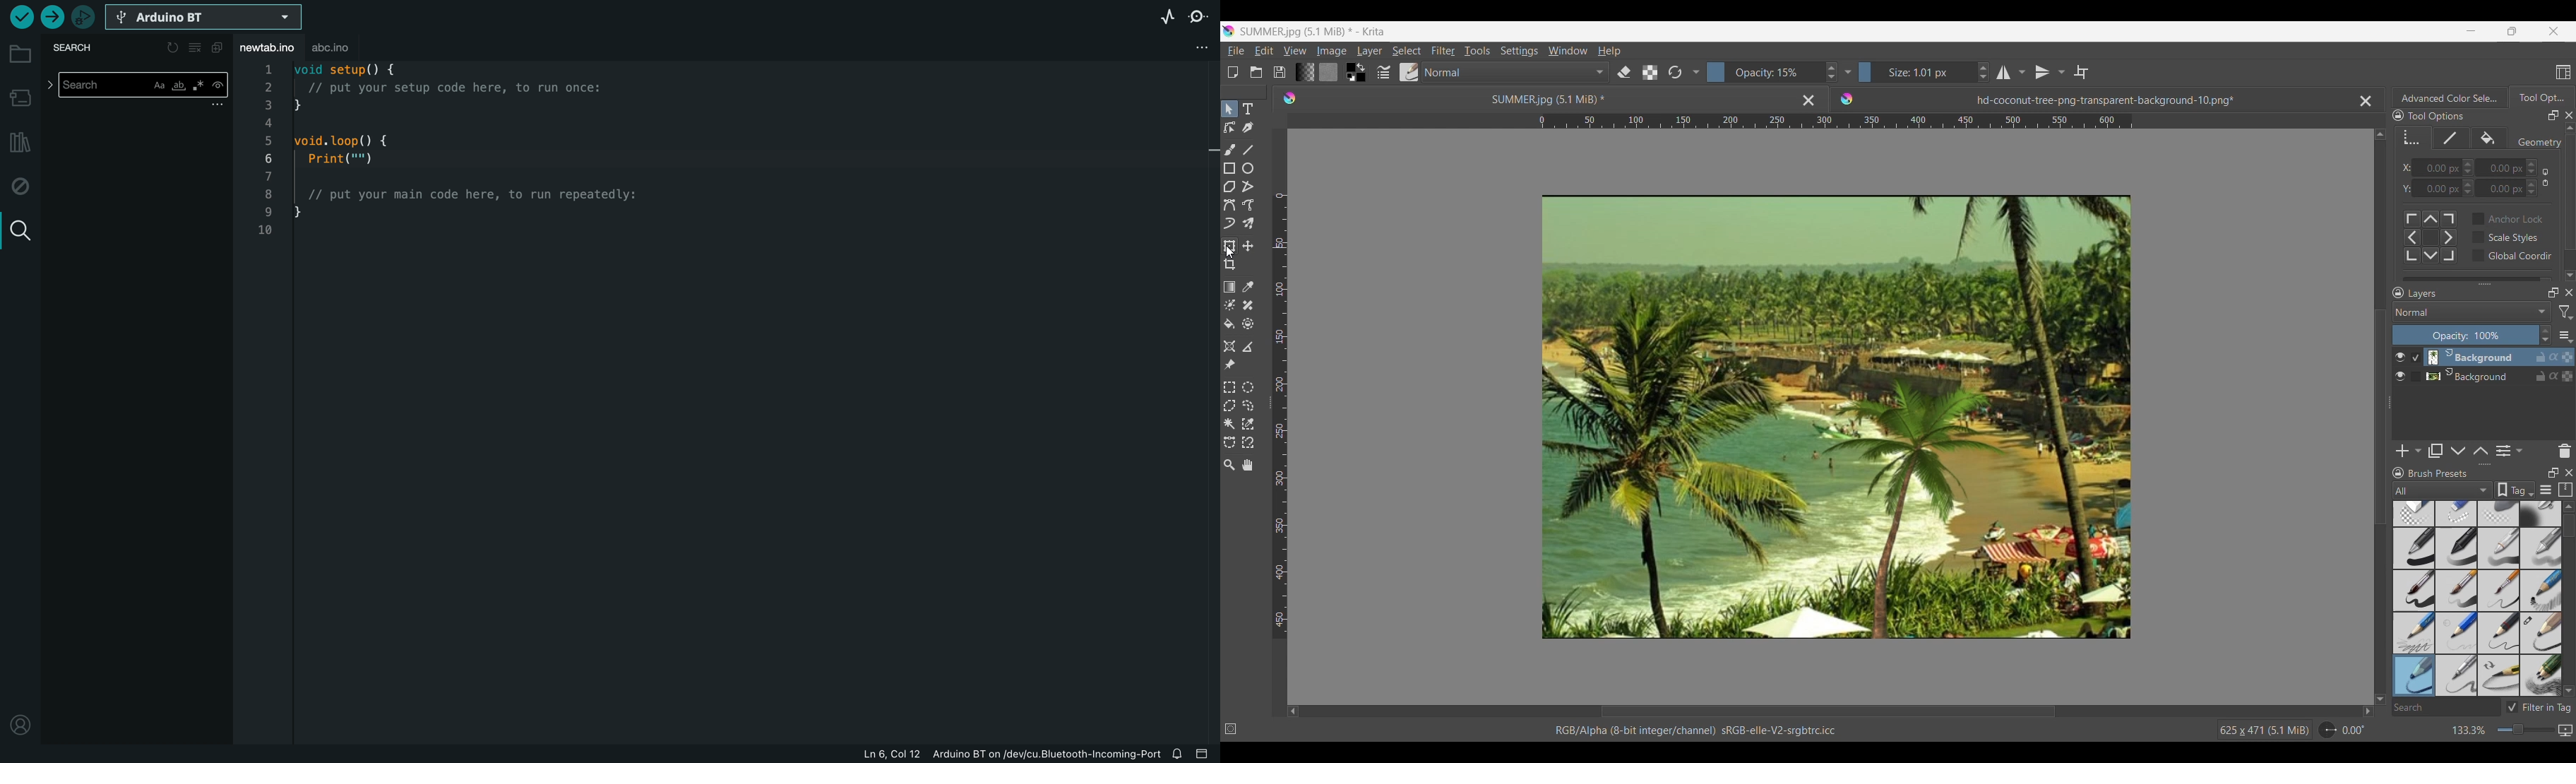 This screenshot has width=2576, height=784. Describe the element at coordinates (1623, 71) in the screenshot. I see `Set eraser mode` at that location.